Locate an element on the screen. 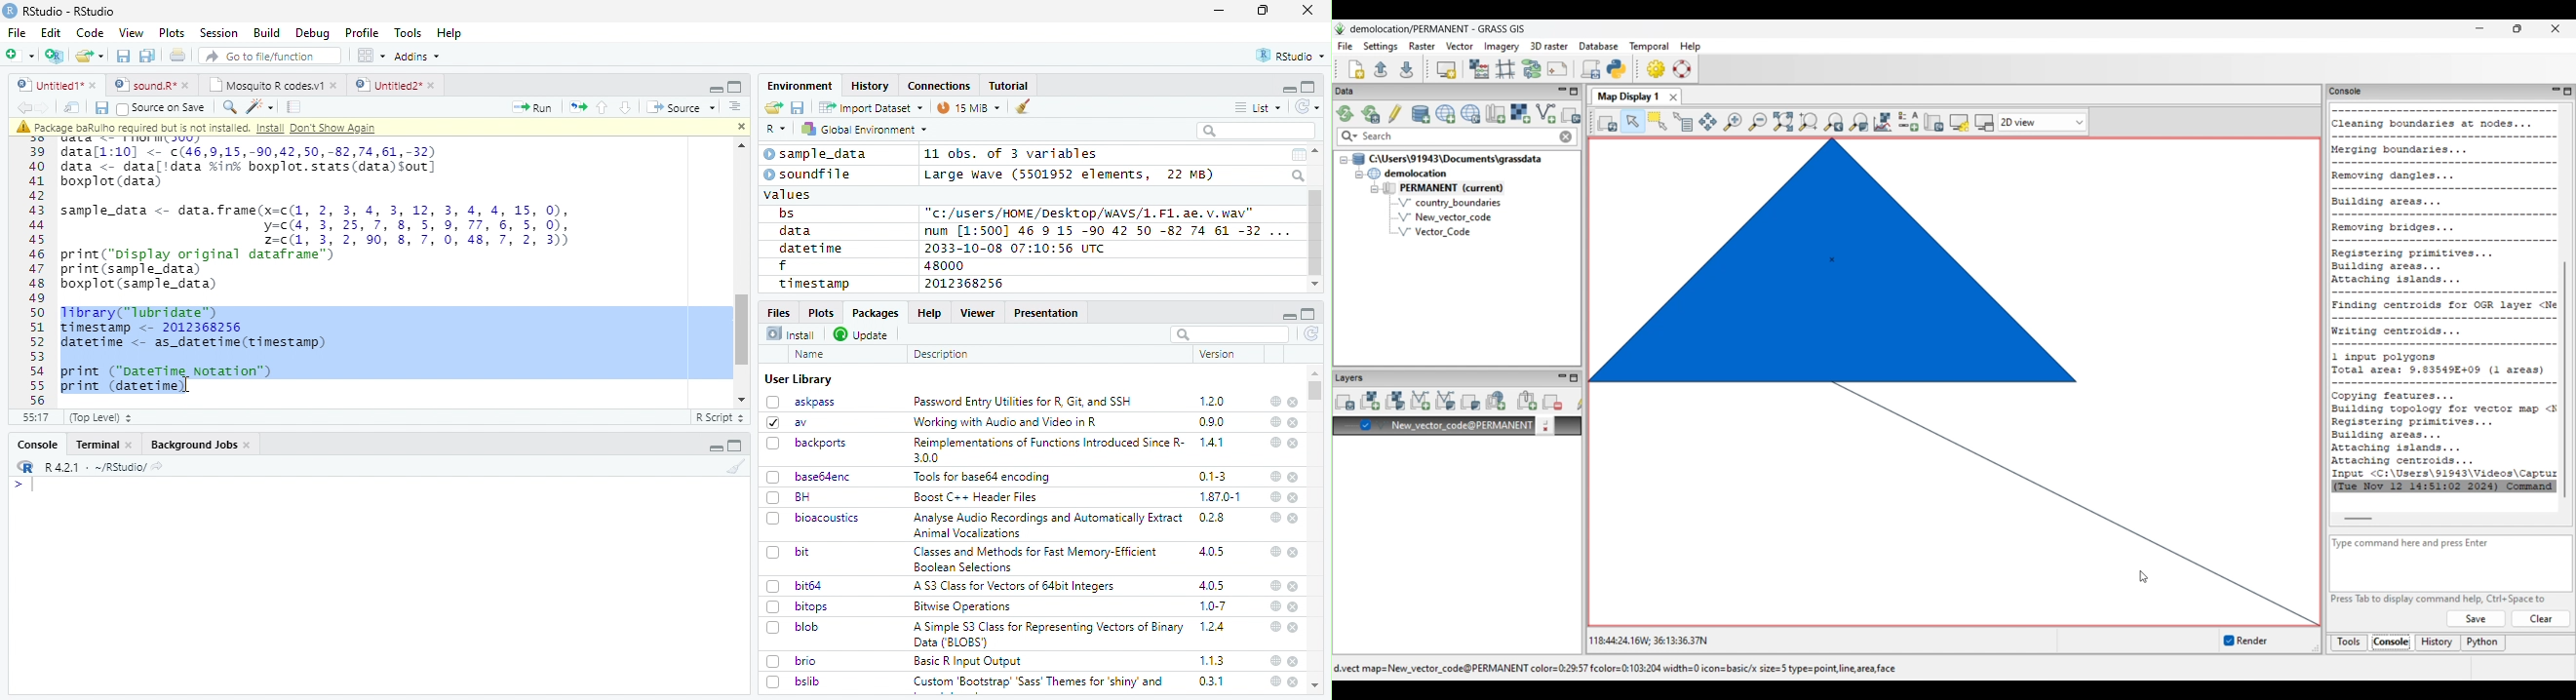 The height and width of the screenshot is (700, 2576). Save current workspace to file is located at coordinates (1406, 69).